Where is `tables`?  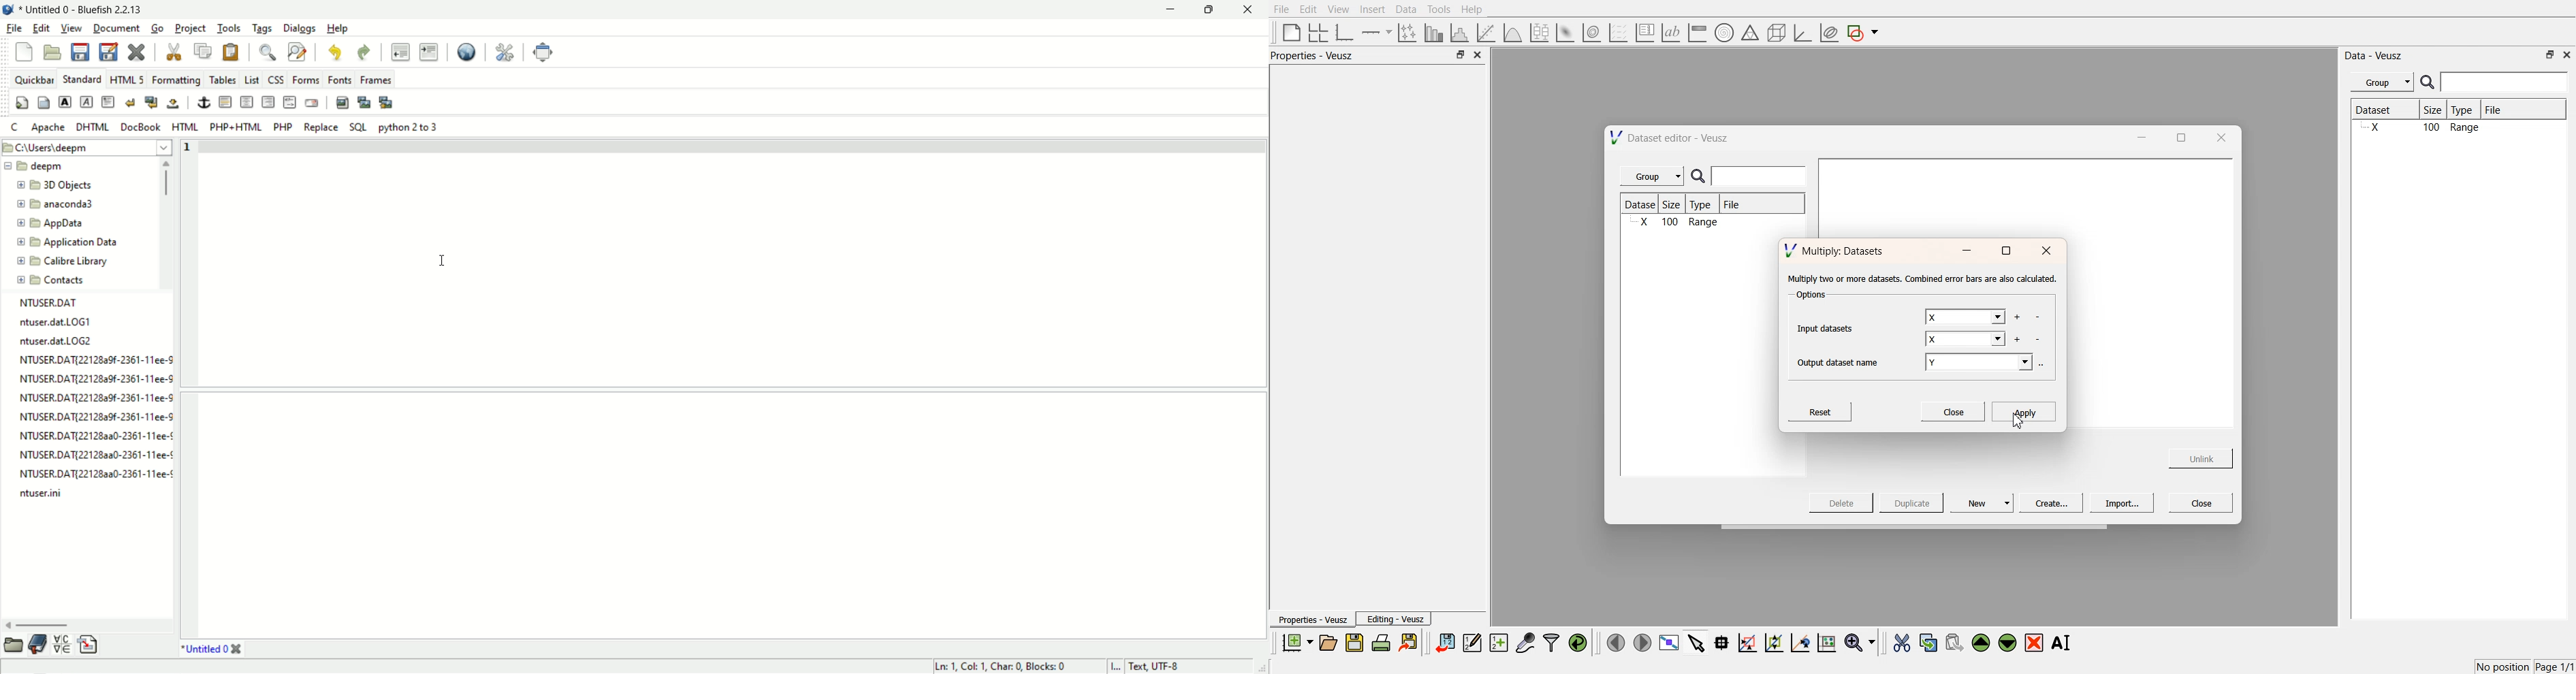
tables is located at coordinates (223, 80).